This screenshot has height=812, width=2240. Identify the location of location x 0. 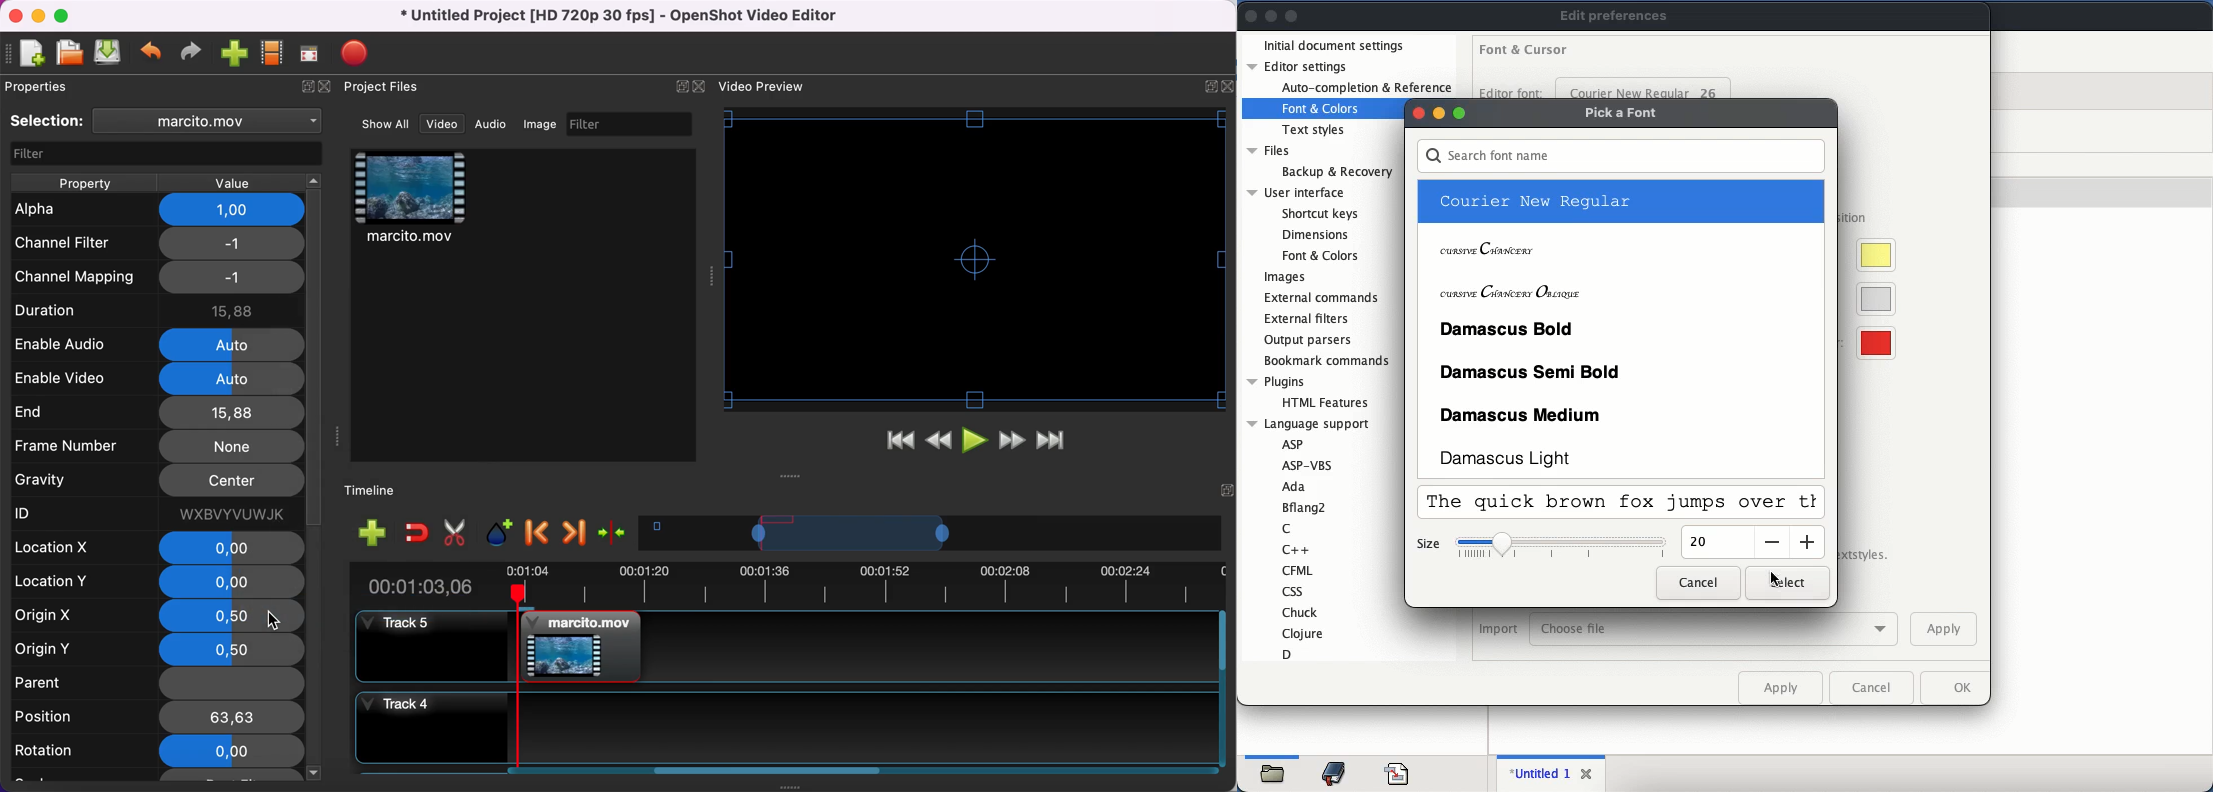
(159, 548).